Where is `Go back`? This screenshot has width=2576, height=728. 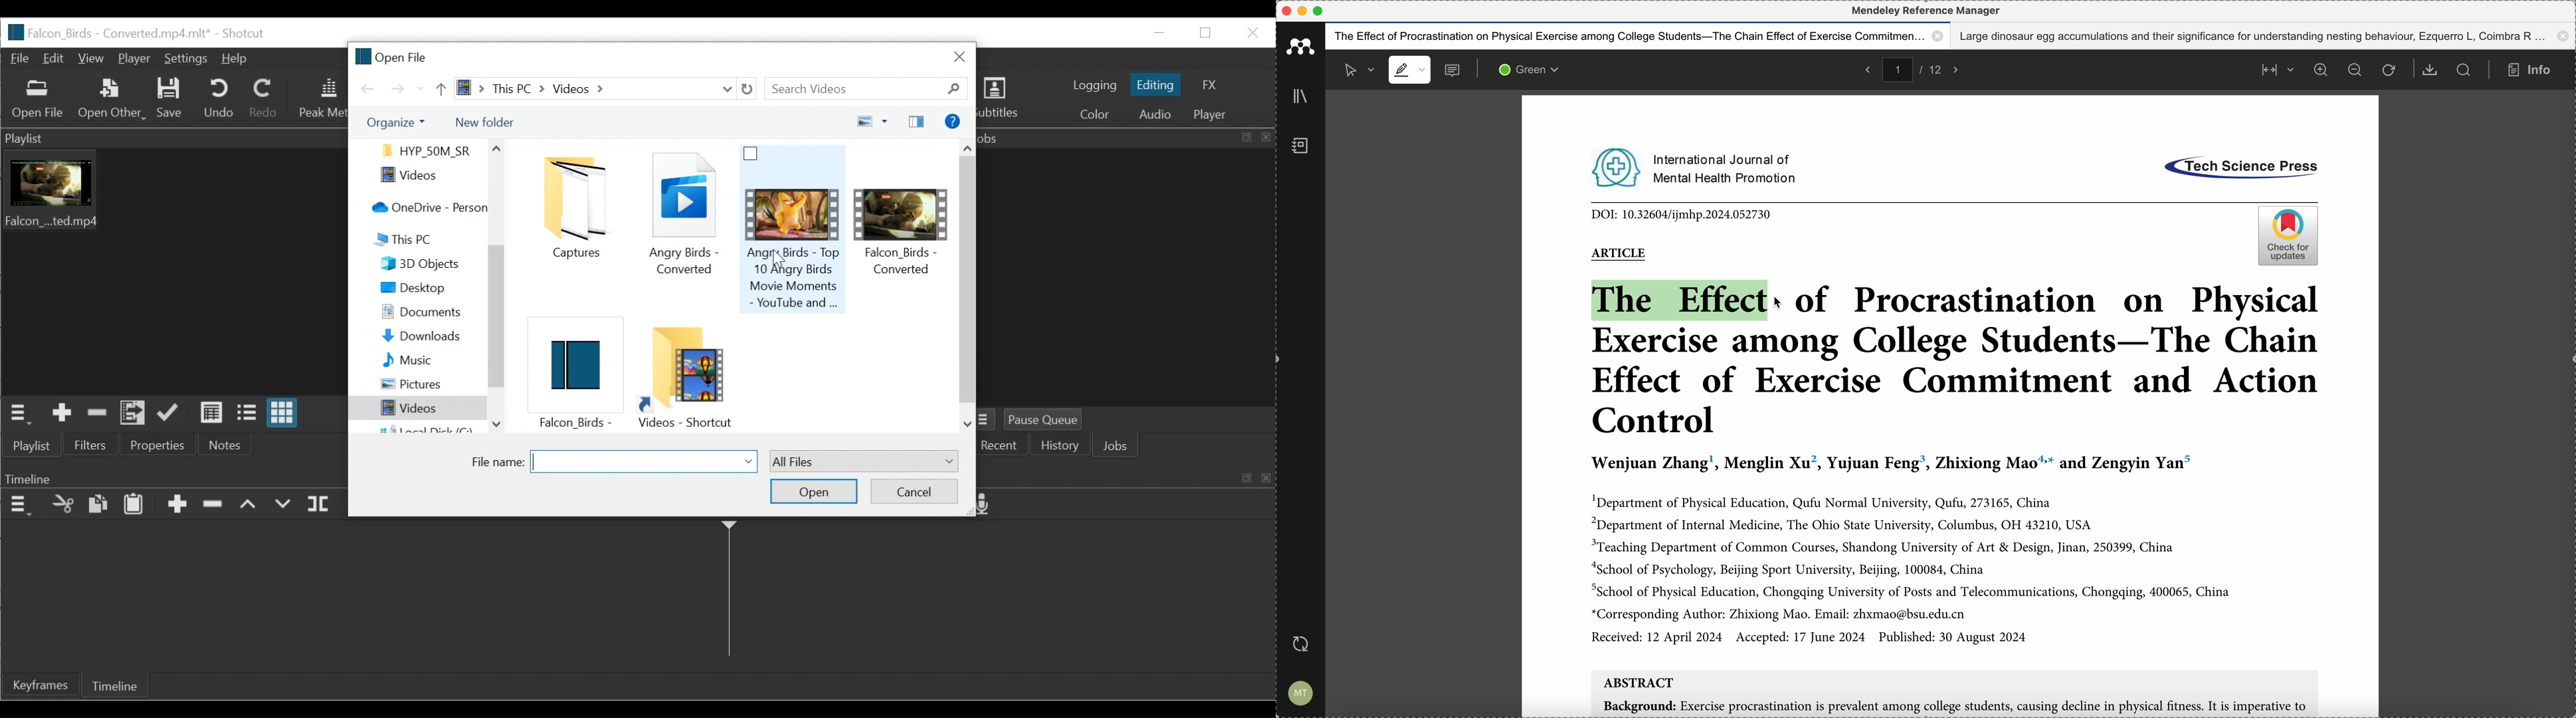
Go back is located at coordinates (369, 88).